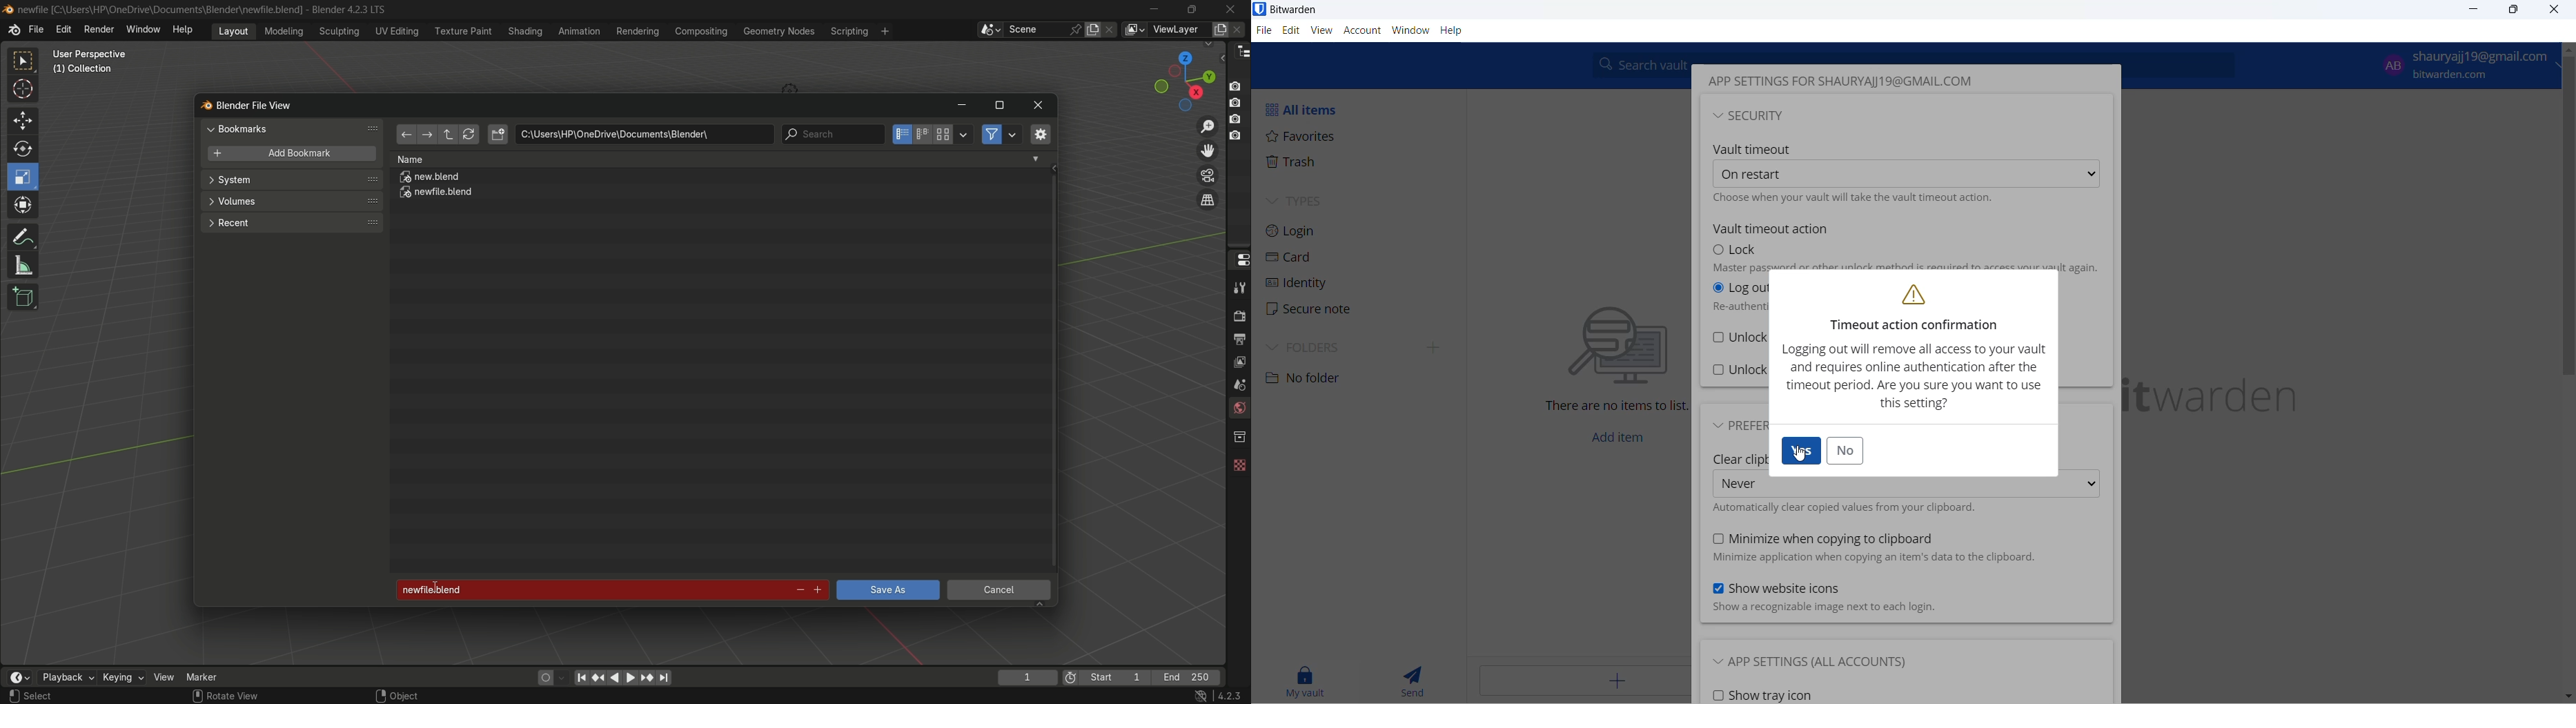  Describe the element at coordinates (1291, 30) in the screenshot. I see `edit` at that location.